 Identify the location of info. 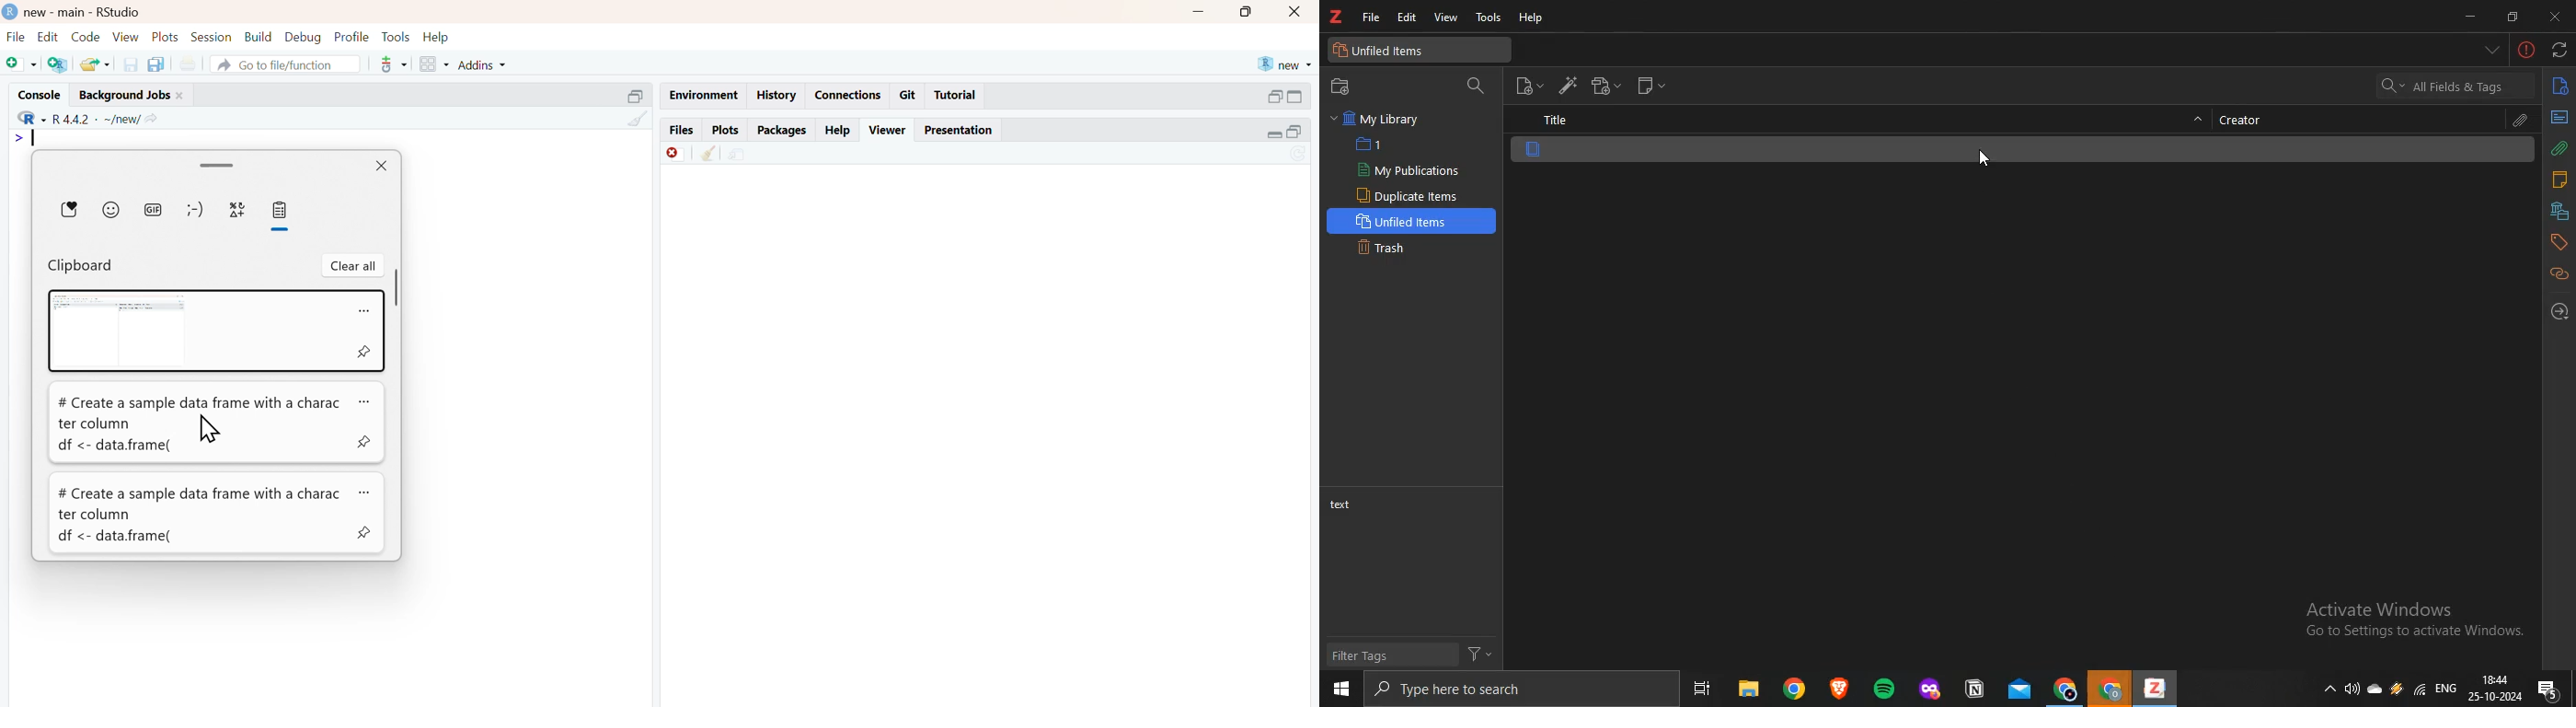
(2561, 87).